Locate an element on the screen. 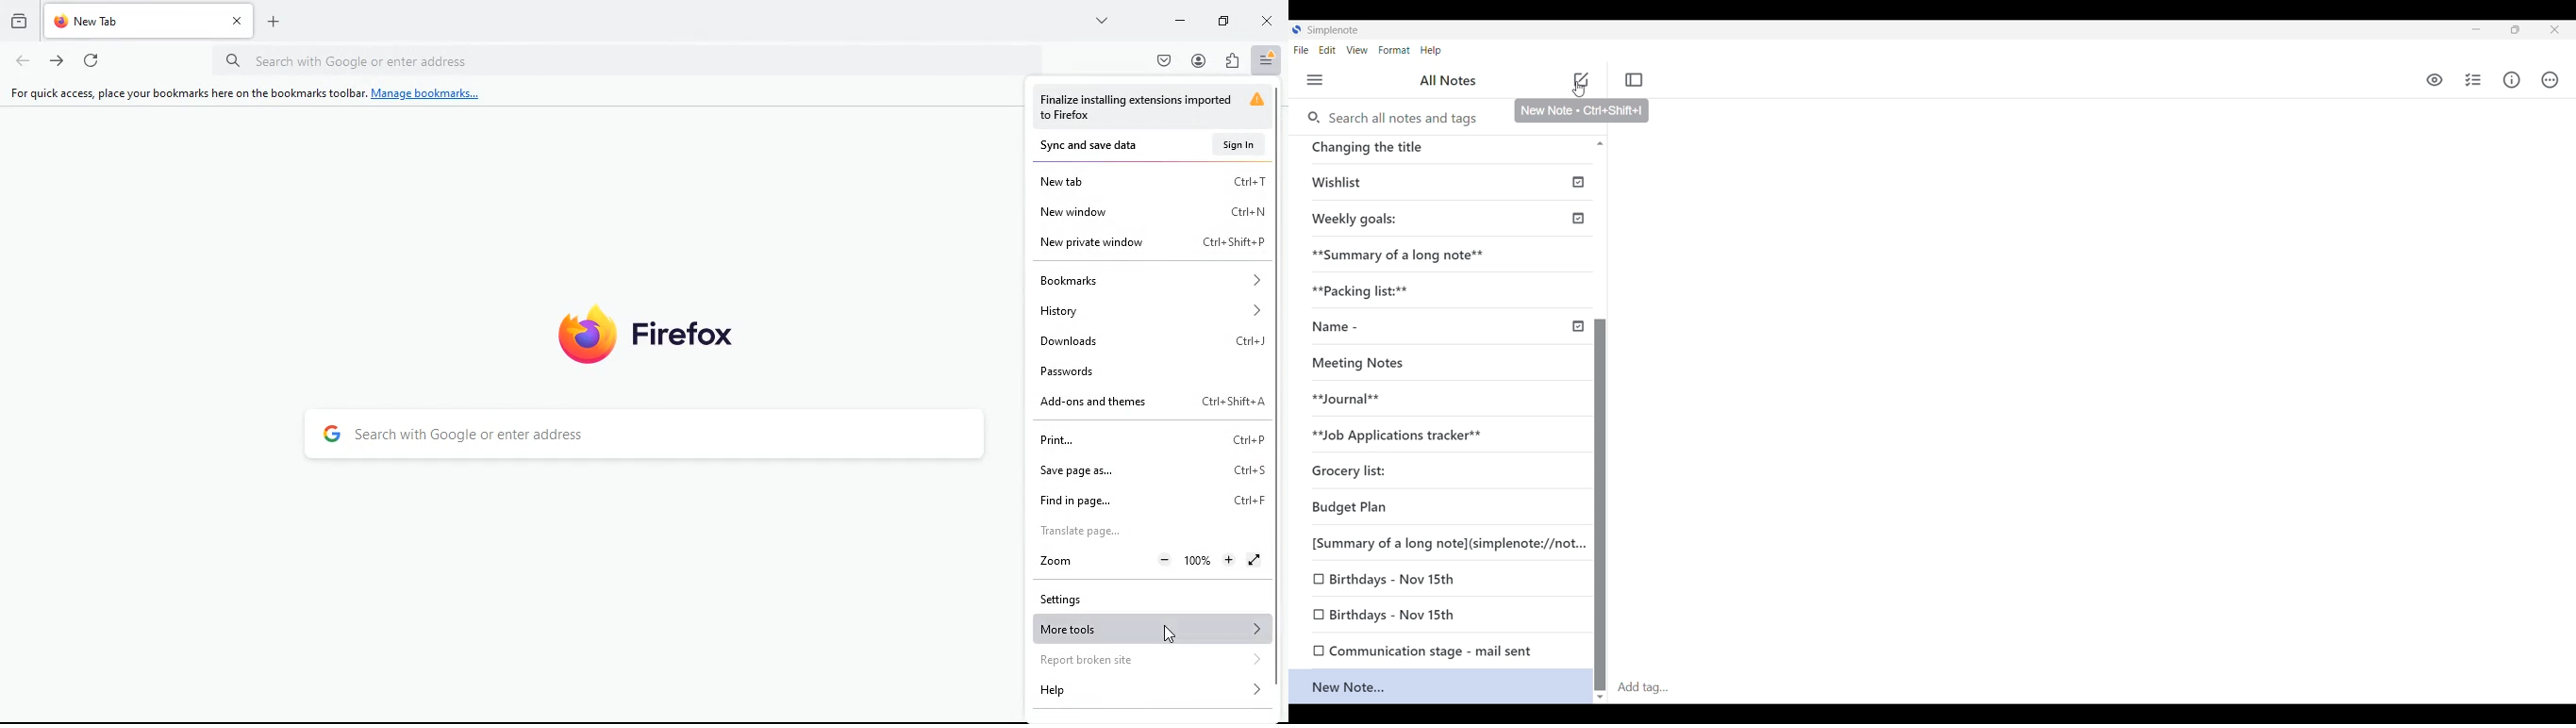 This screenshot has width=2576, height=728. View menu is located at coordinates (1357, 50).